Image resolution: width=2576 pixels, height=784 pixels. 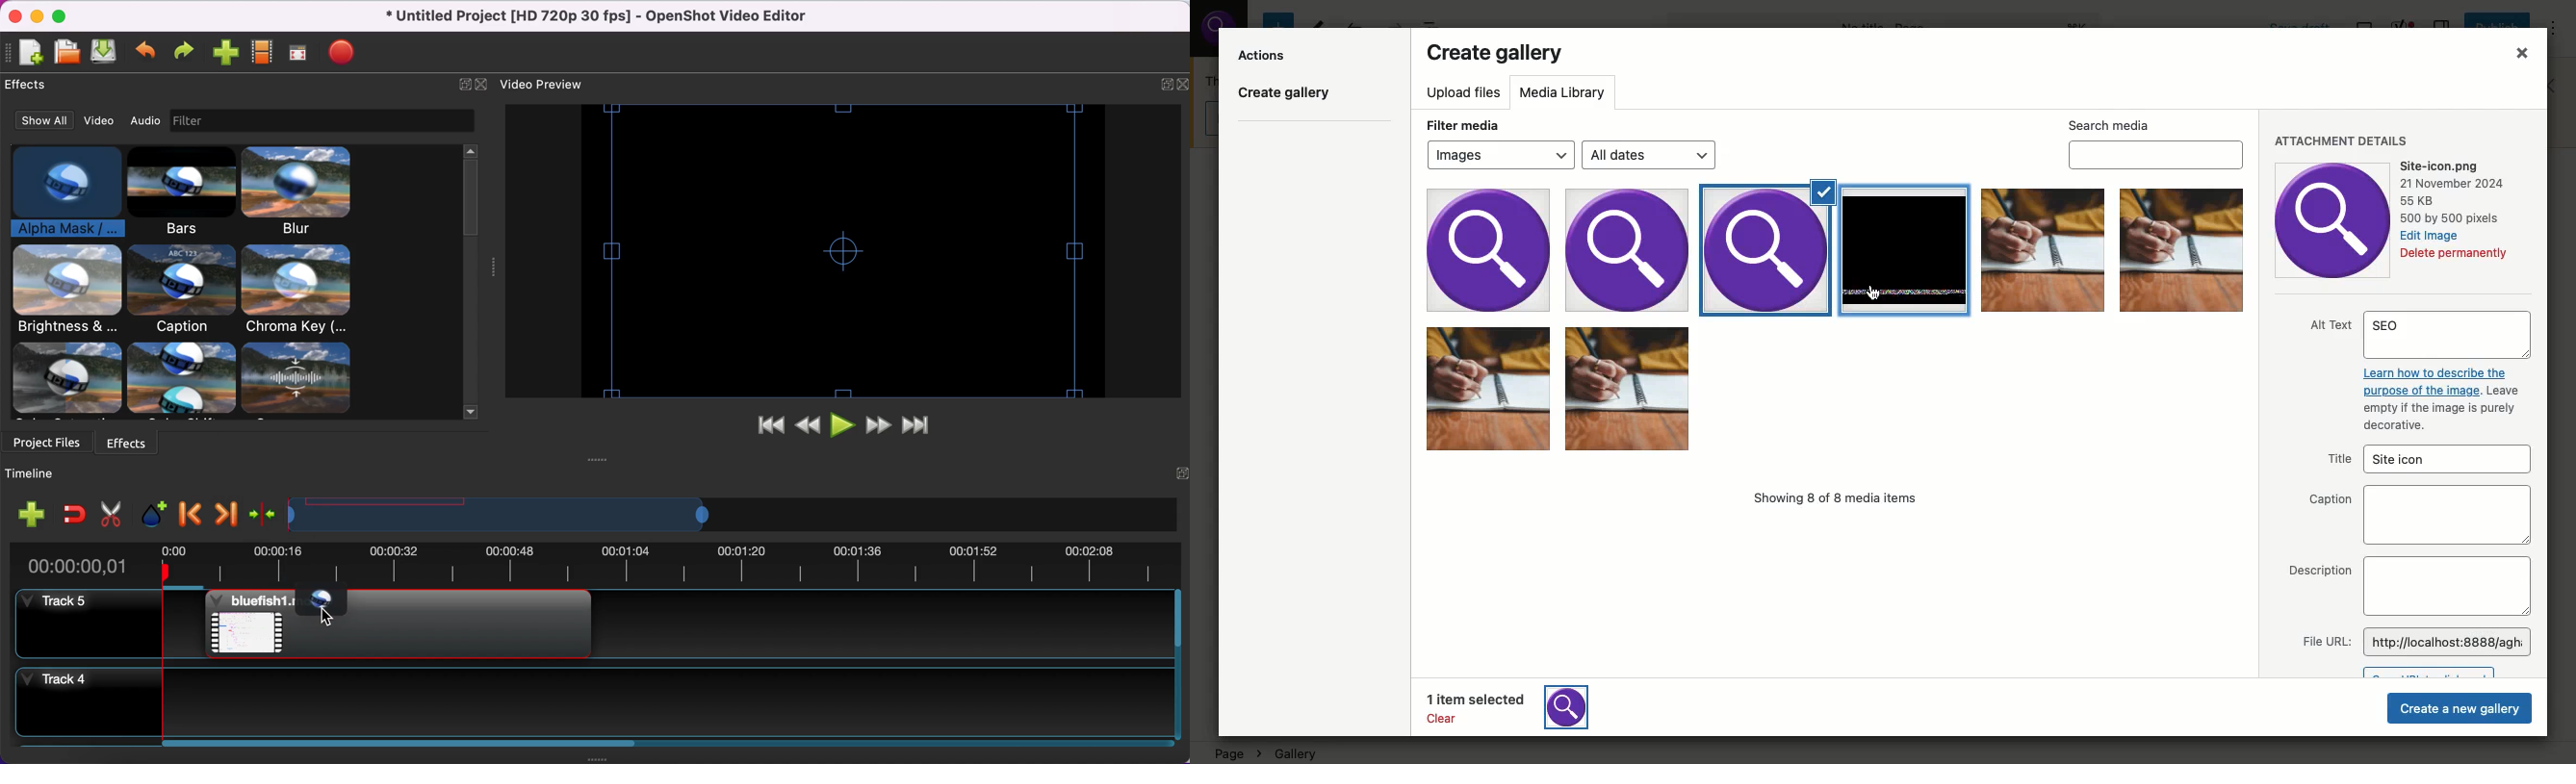 What do you see at coordinates (1518, 706) in the screenshot?
I see `1 item selected` at bounding box center [1518, 706].